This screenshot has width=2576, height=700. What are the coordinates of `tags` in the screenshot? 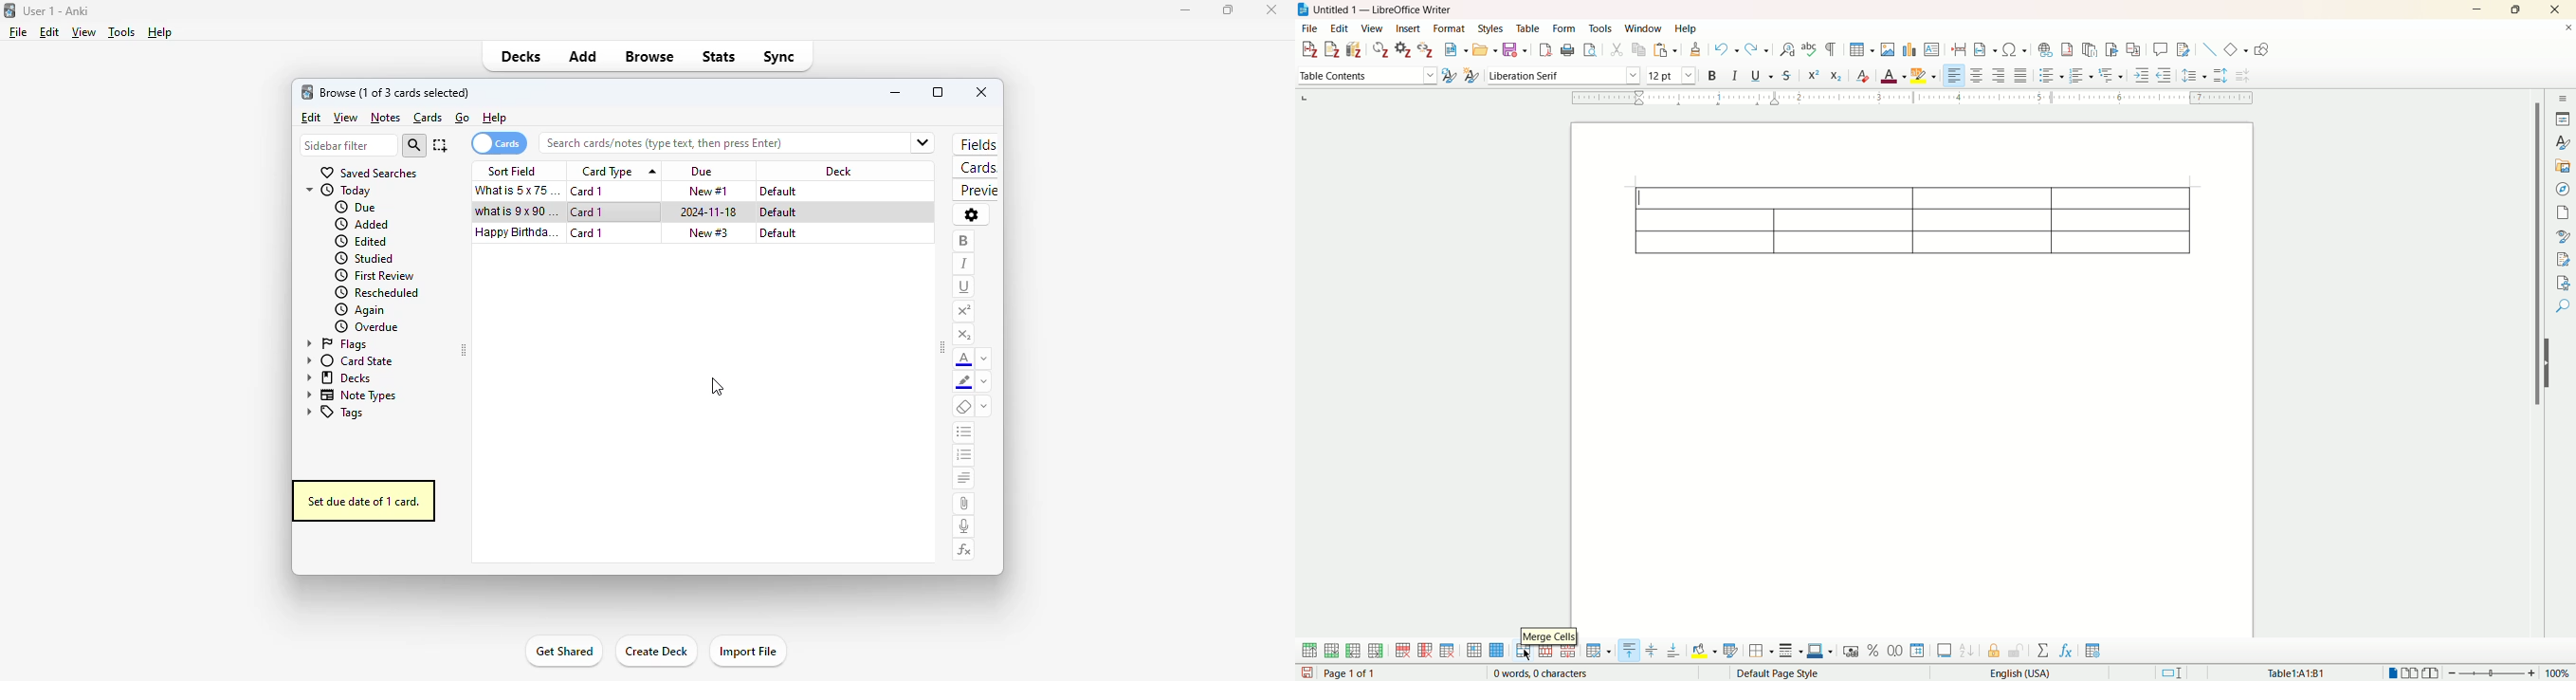 It's located at (334, 413).